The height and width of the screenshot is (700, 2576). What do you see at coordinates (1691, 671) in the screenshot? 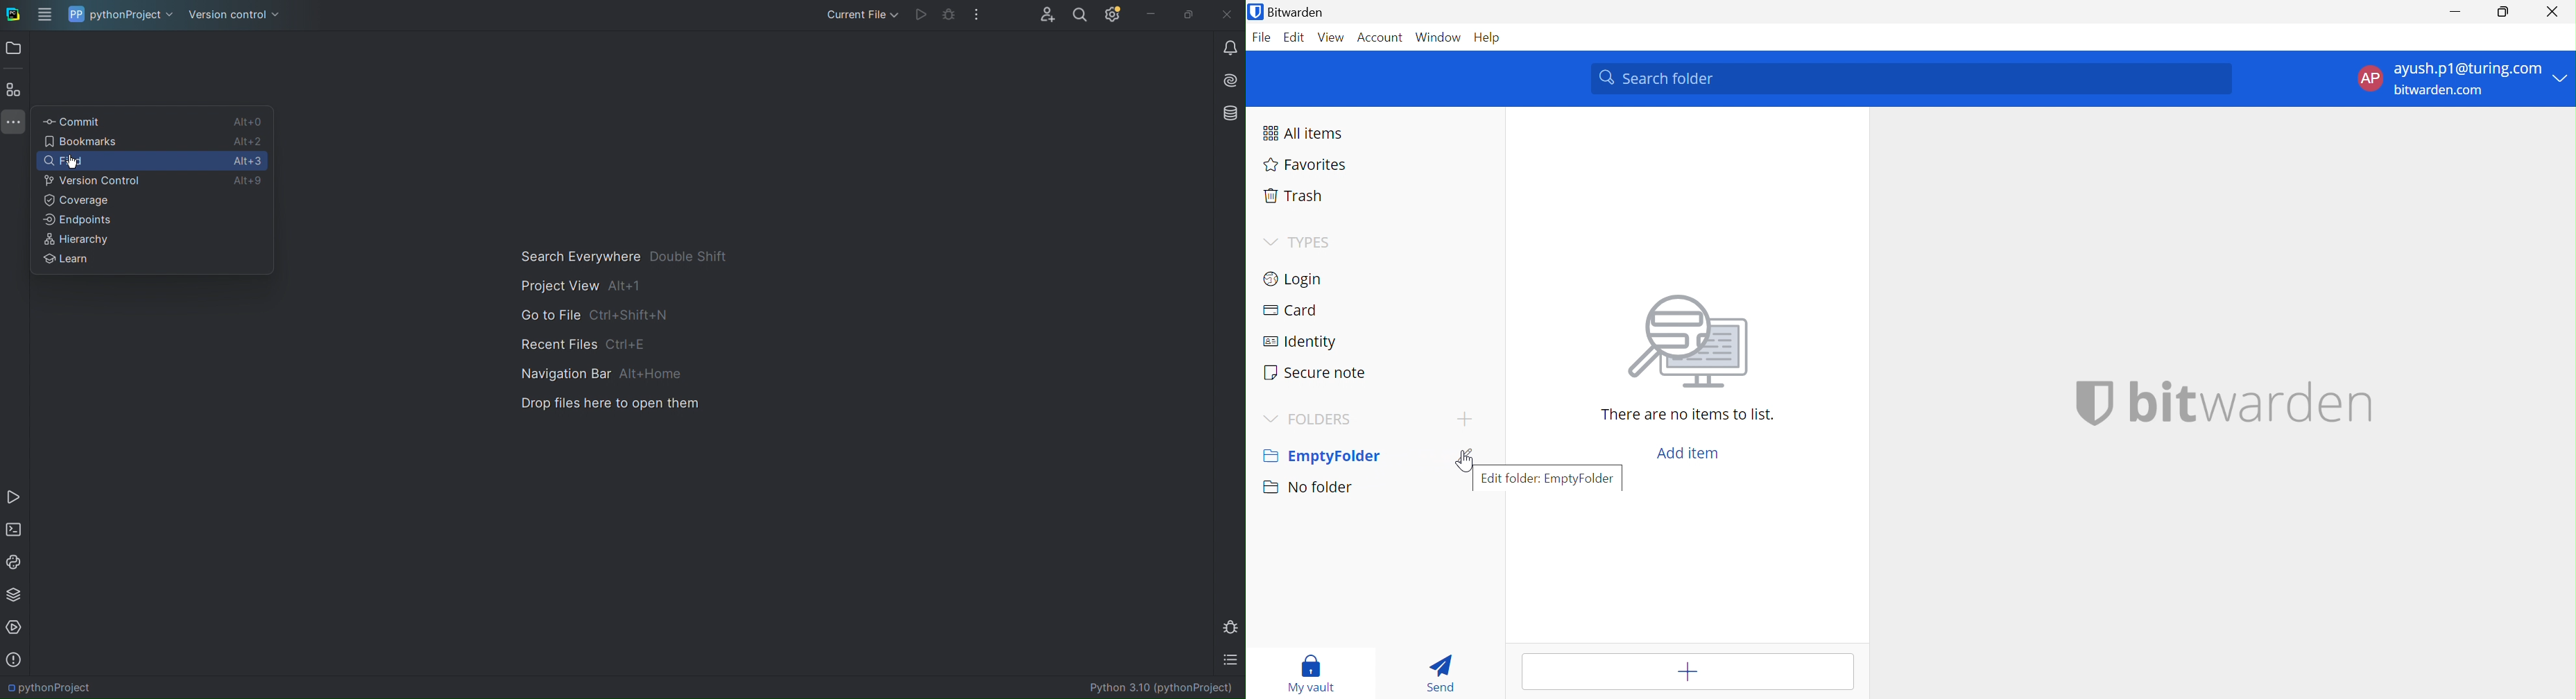
I see `Add item` at bounding box center [1691, 671].